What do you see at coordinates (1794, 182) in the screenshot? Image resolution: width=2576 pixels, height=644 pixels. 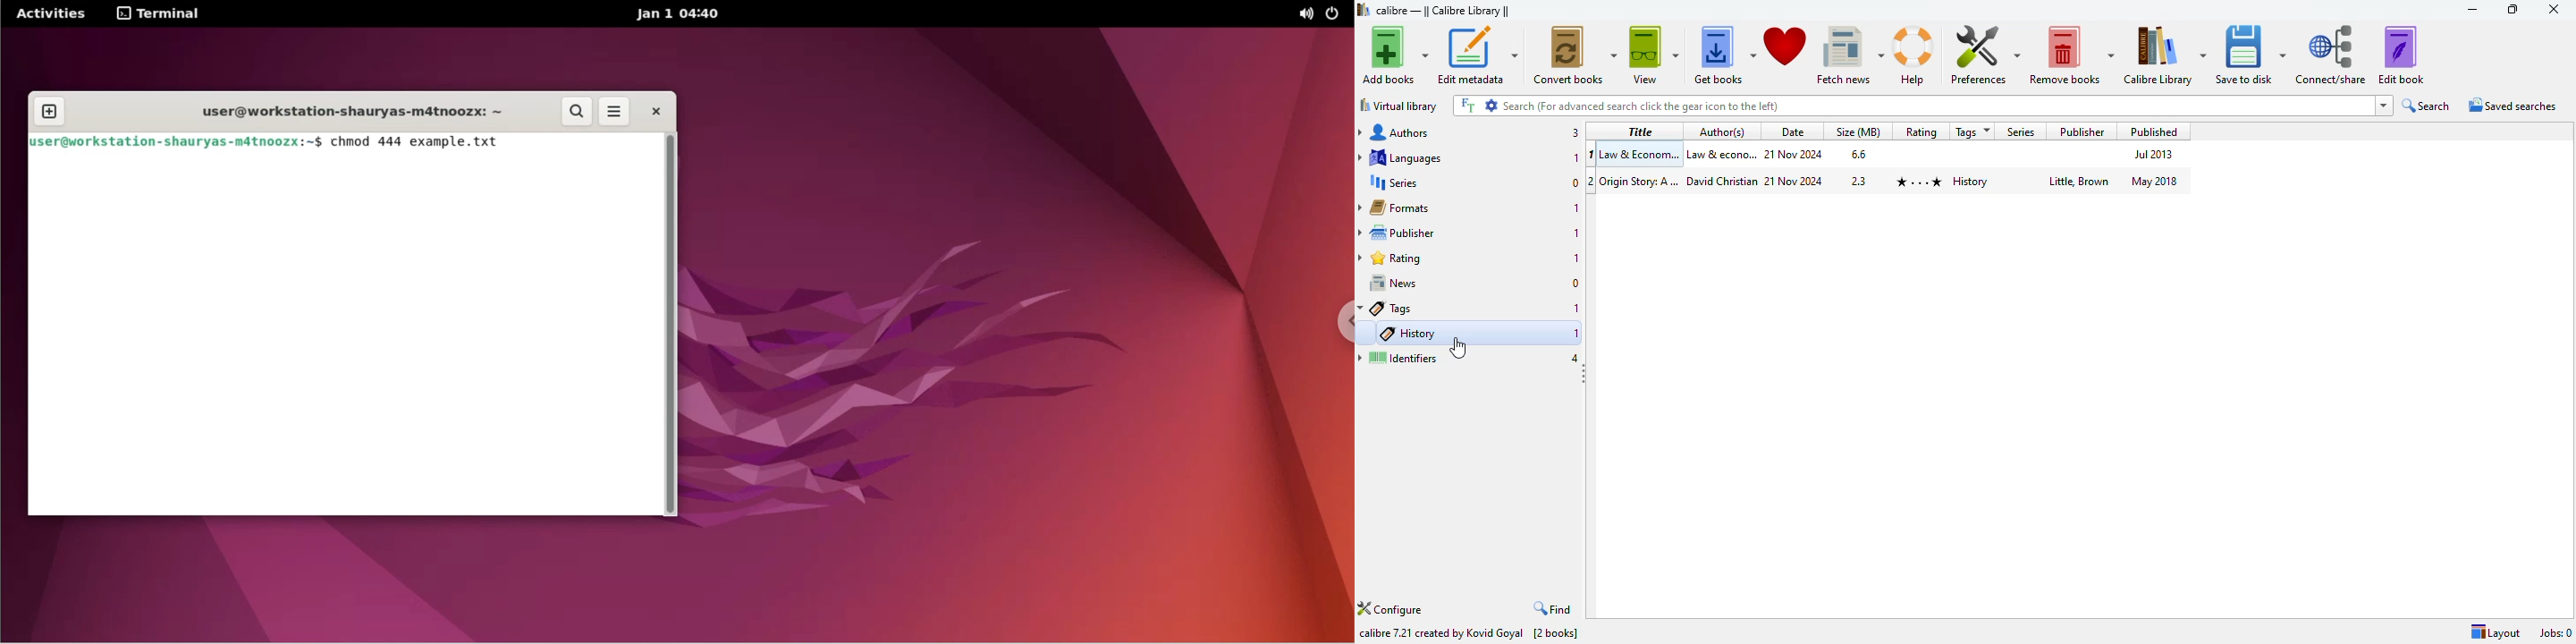 I see `21 Nov 2024` at bounding box center [1794, 182].